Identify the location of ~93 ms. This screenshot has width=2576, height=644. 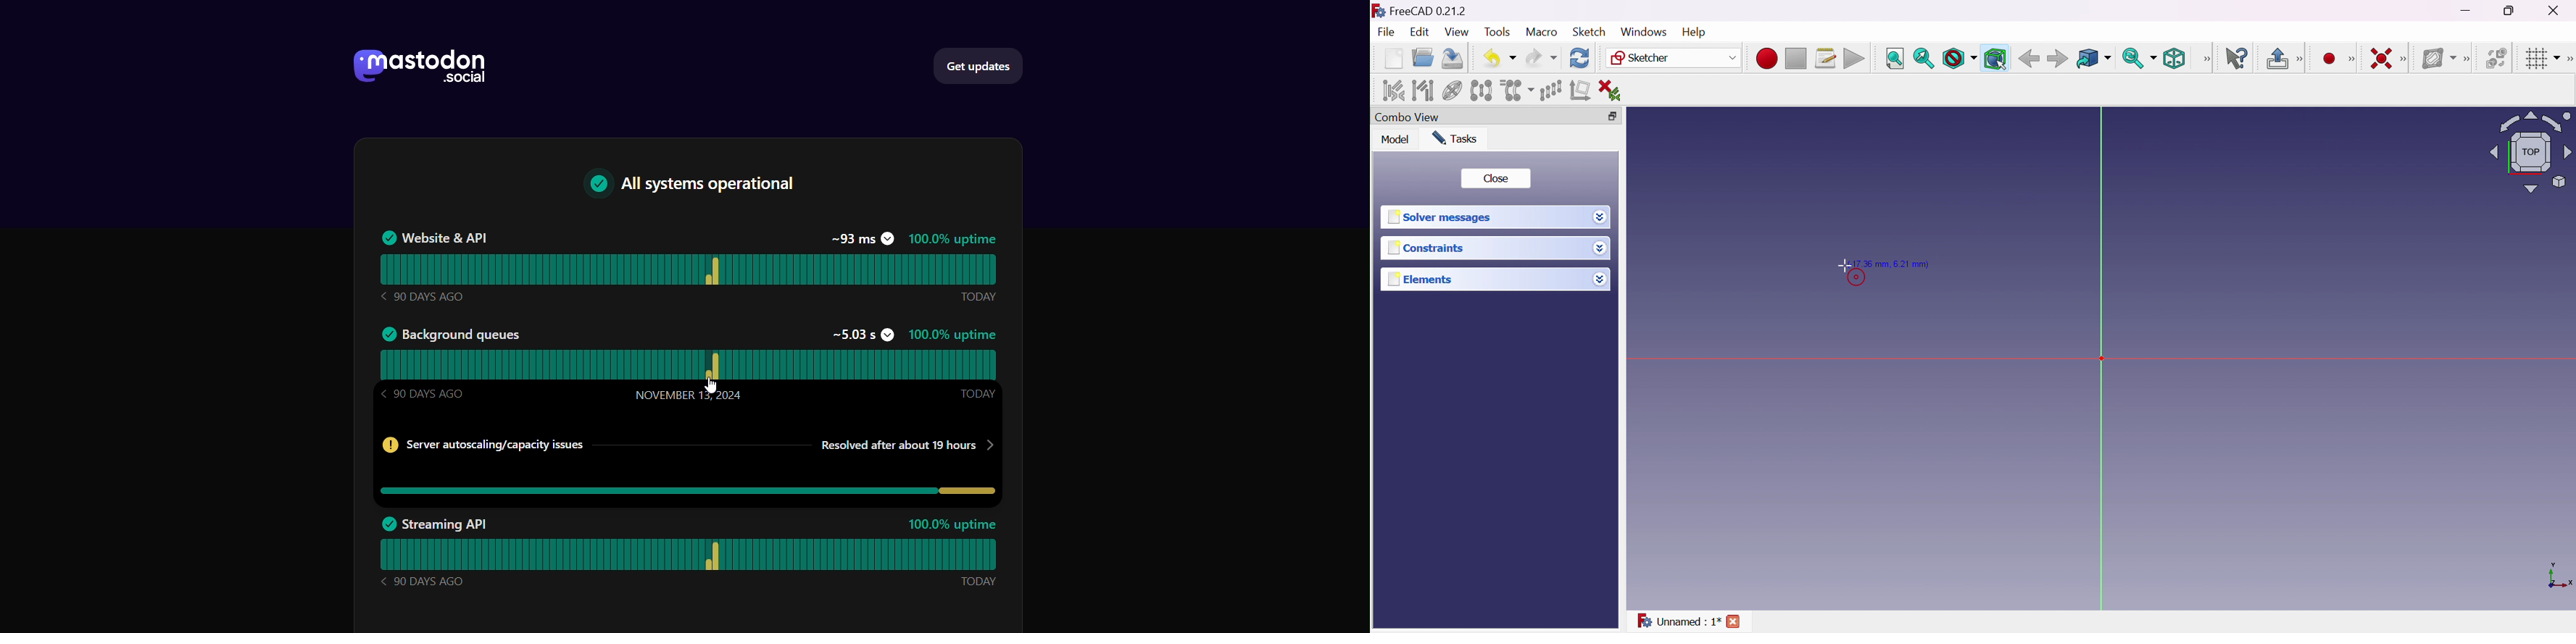
(860, 238).